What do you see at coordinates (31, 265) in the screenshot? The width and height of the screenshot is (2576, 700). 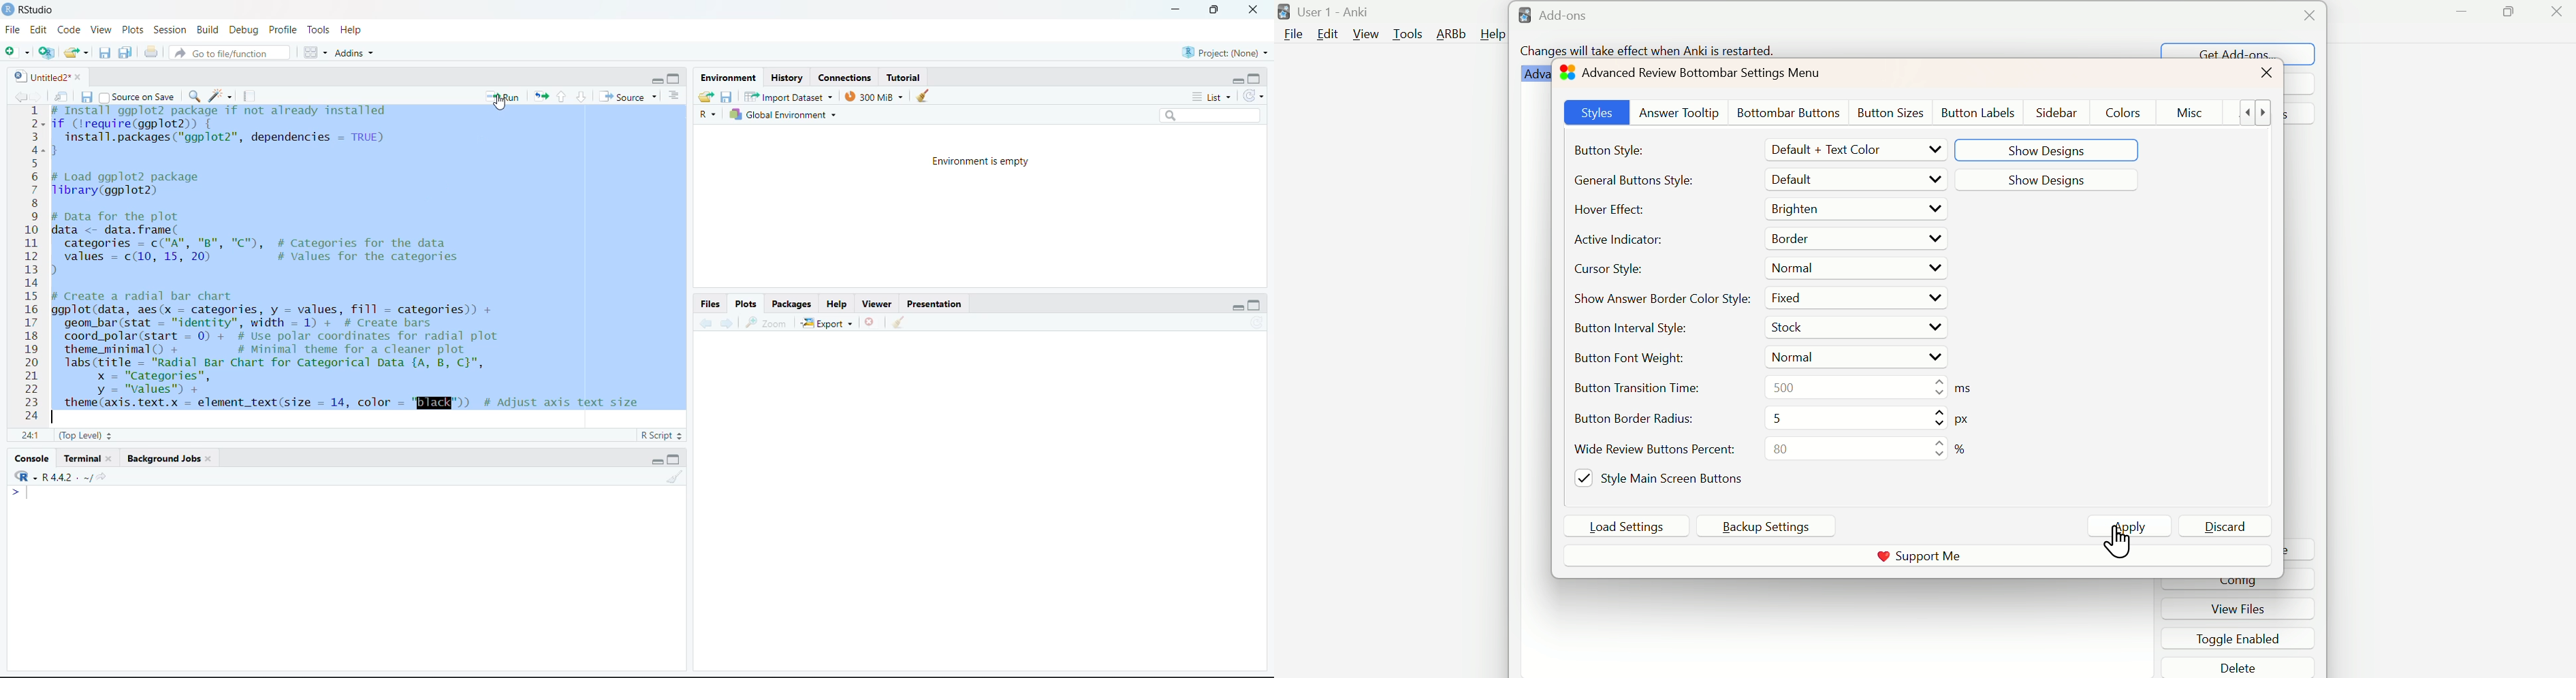 I see `12-34.5678910hi §12hl1415161718192021222324` at bounding box center [31, 265].